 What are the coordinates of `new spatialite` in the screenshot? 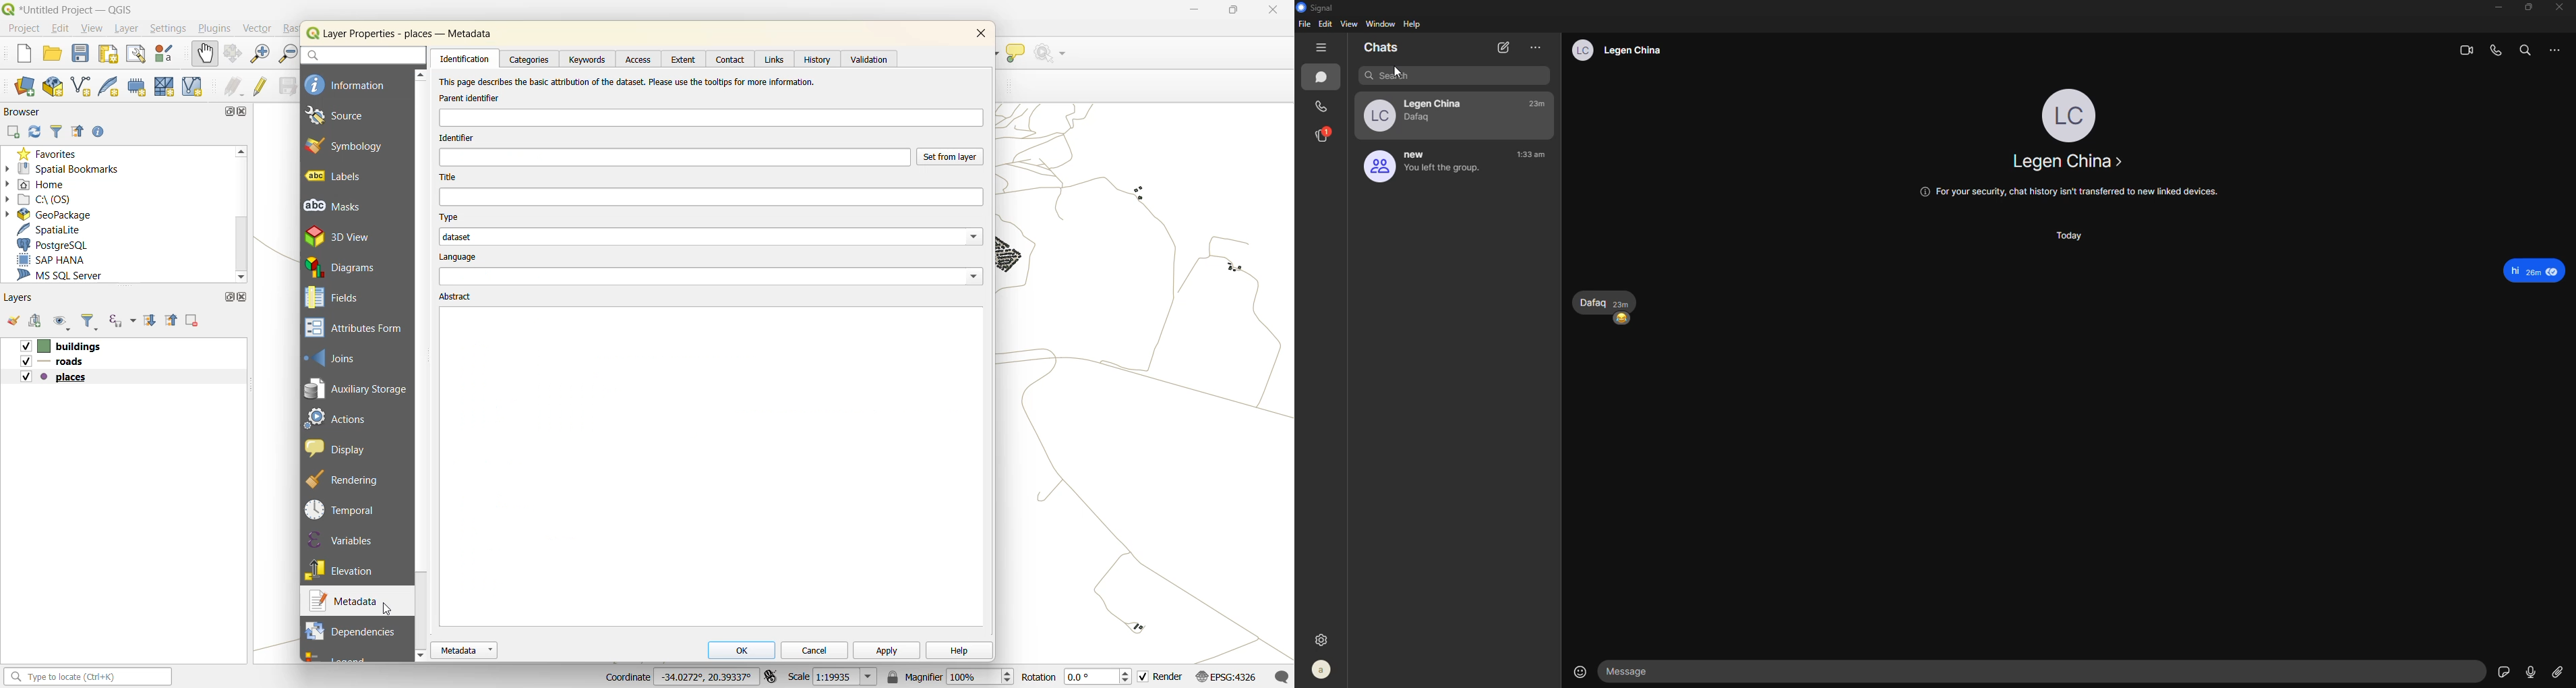 It's located at (113, 88).